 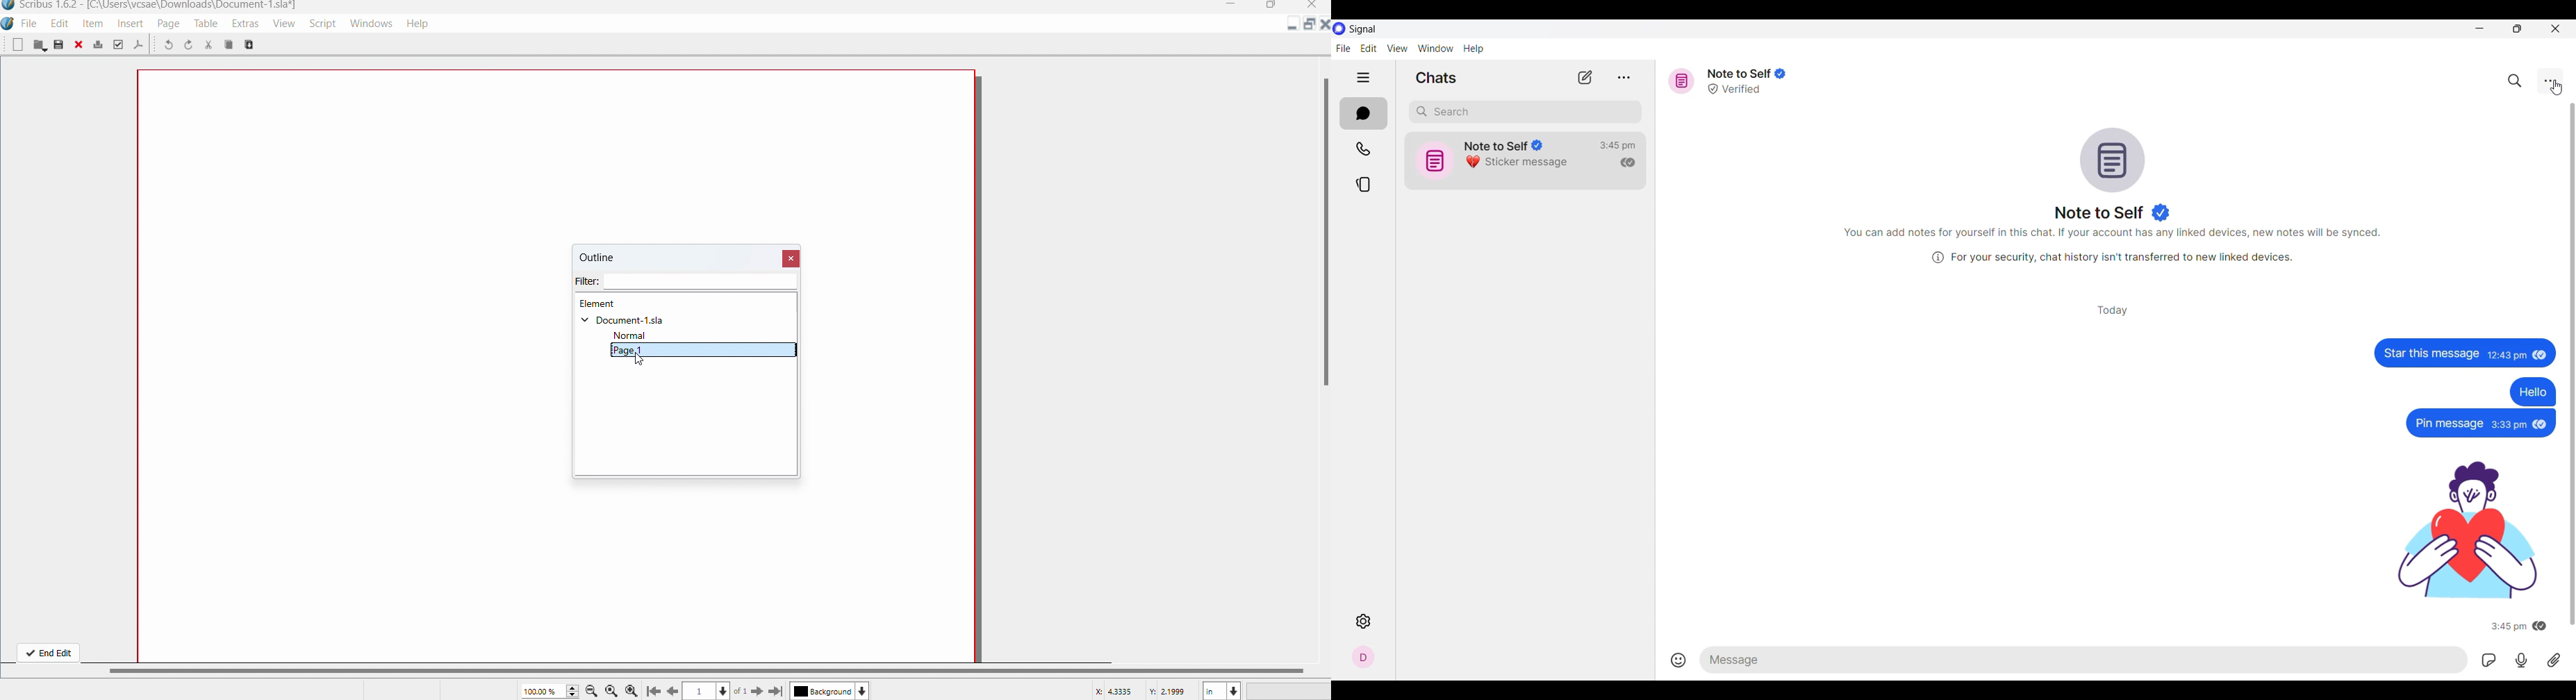 I want to click on Outline, so click(x=611, y=259).